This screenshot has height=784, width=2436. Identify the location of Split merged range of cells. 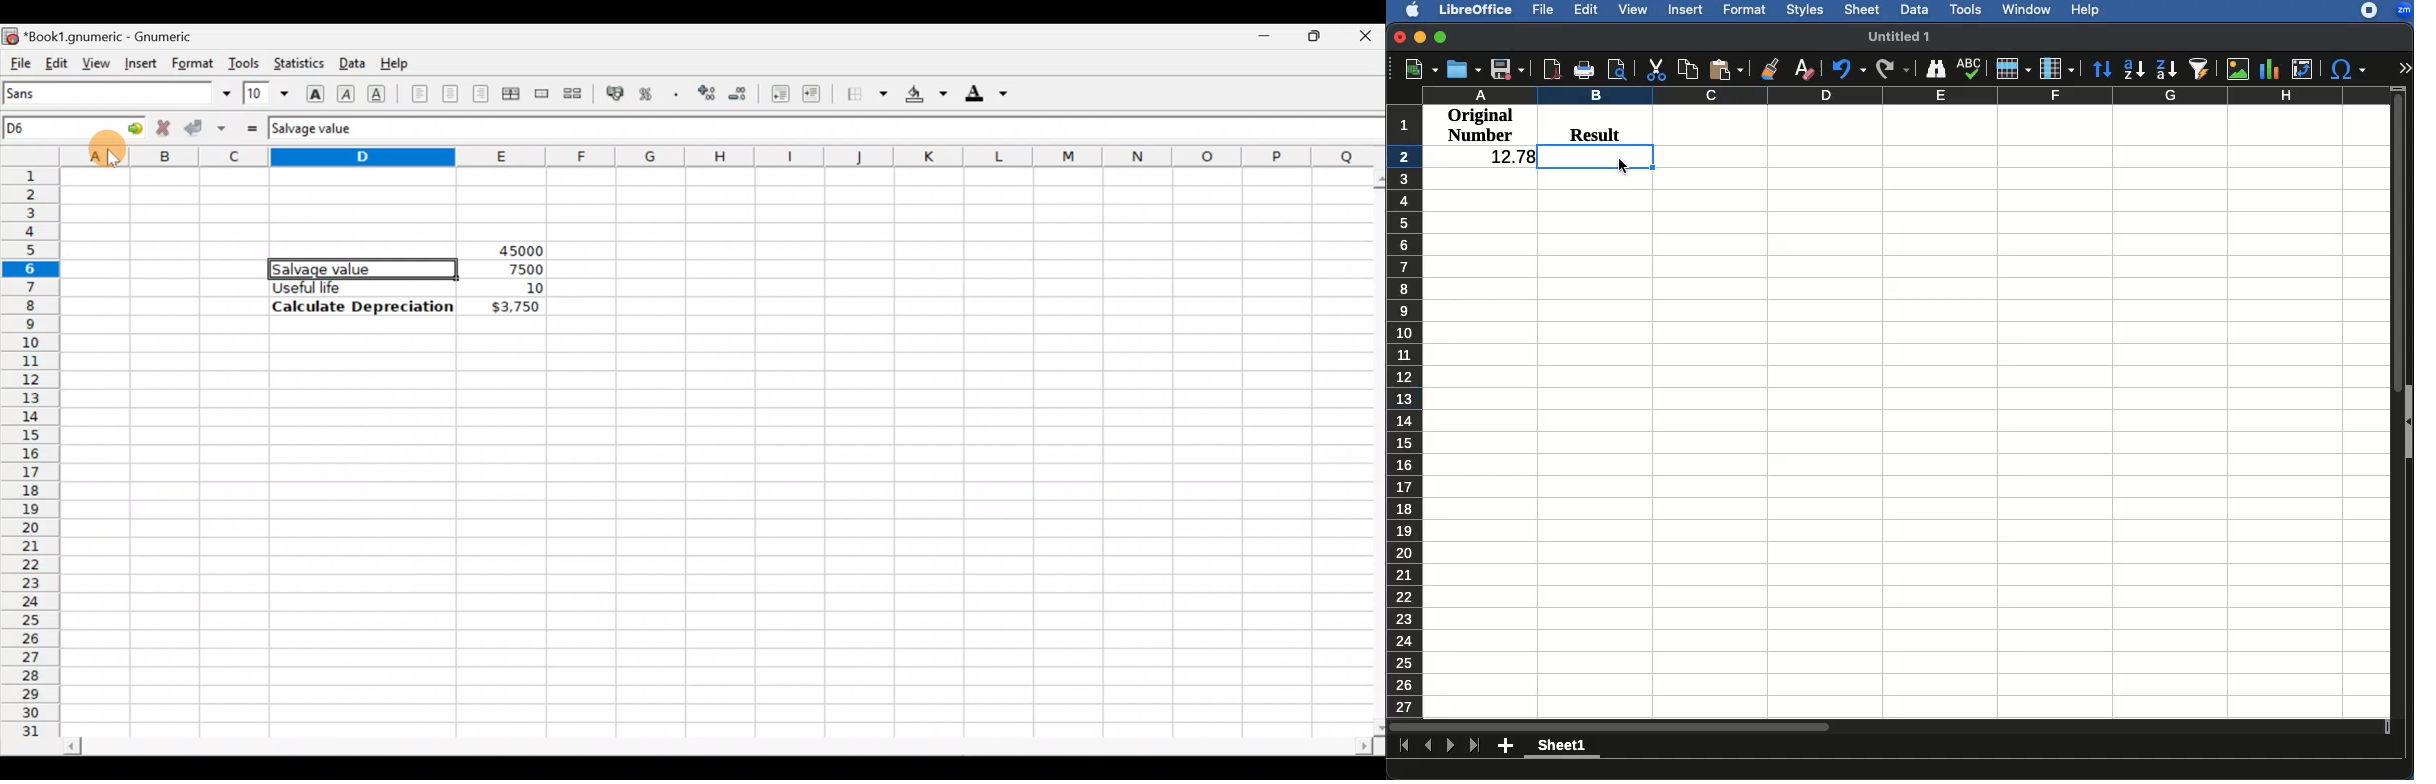
(573, 92).